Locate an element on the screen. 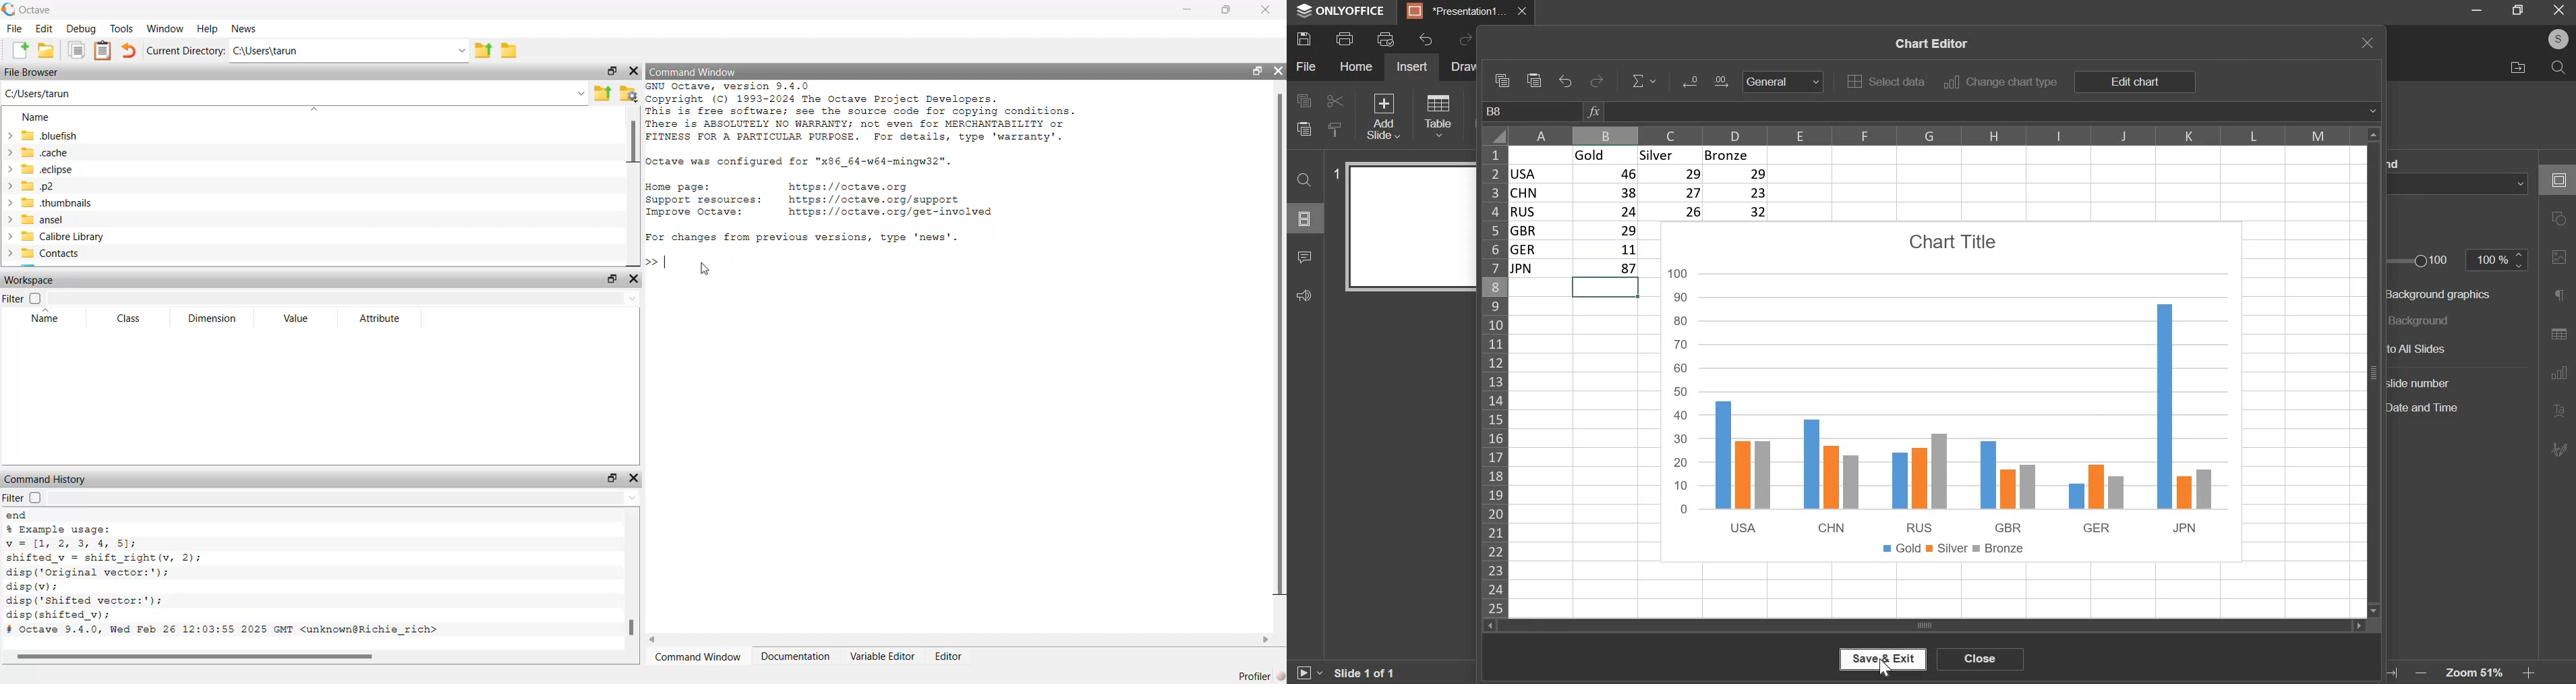 Image resolution: width=2576 pixels, height=700 pixels. slide menu is located at coordinates (1304, 219).